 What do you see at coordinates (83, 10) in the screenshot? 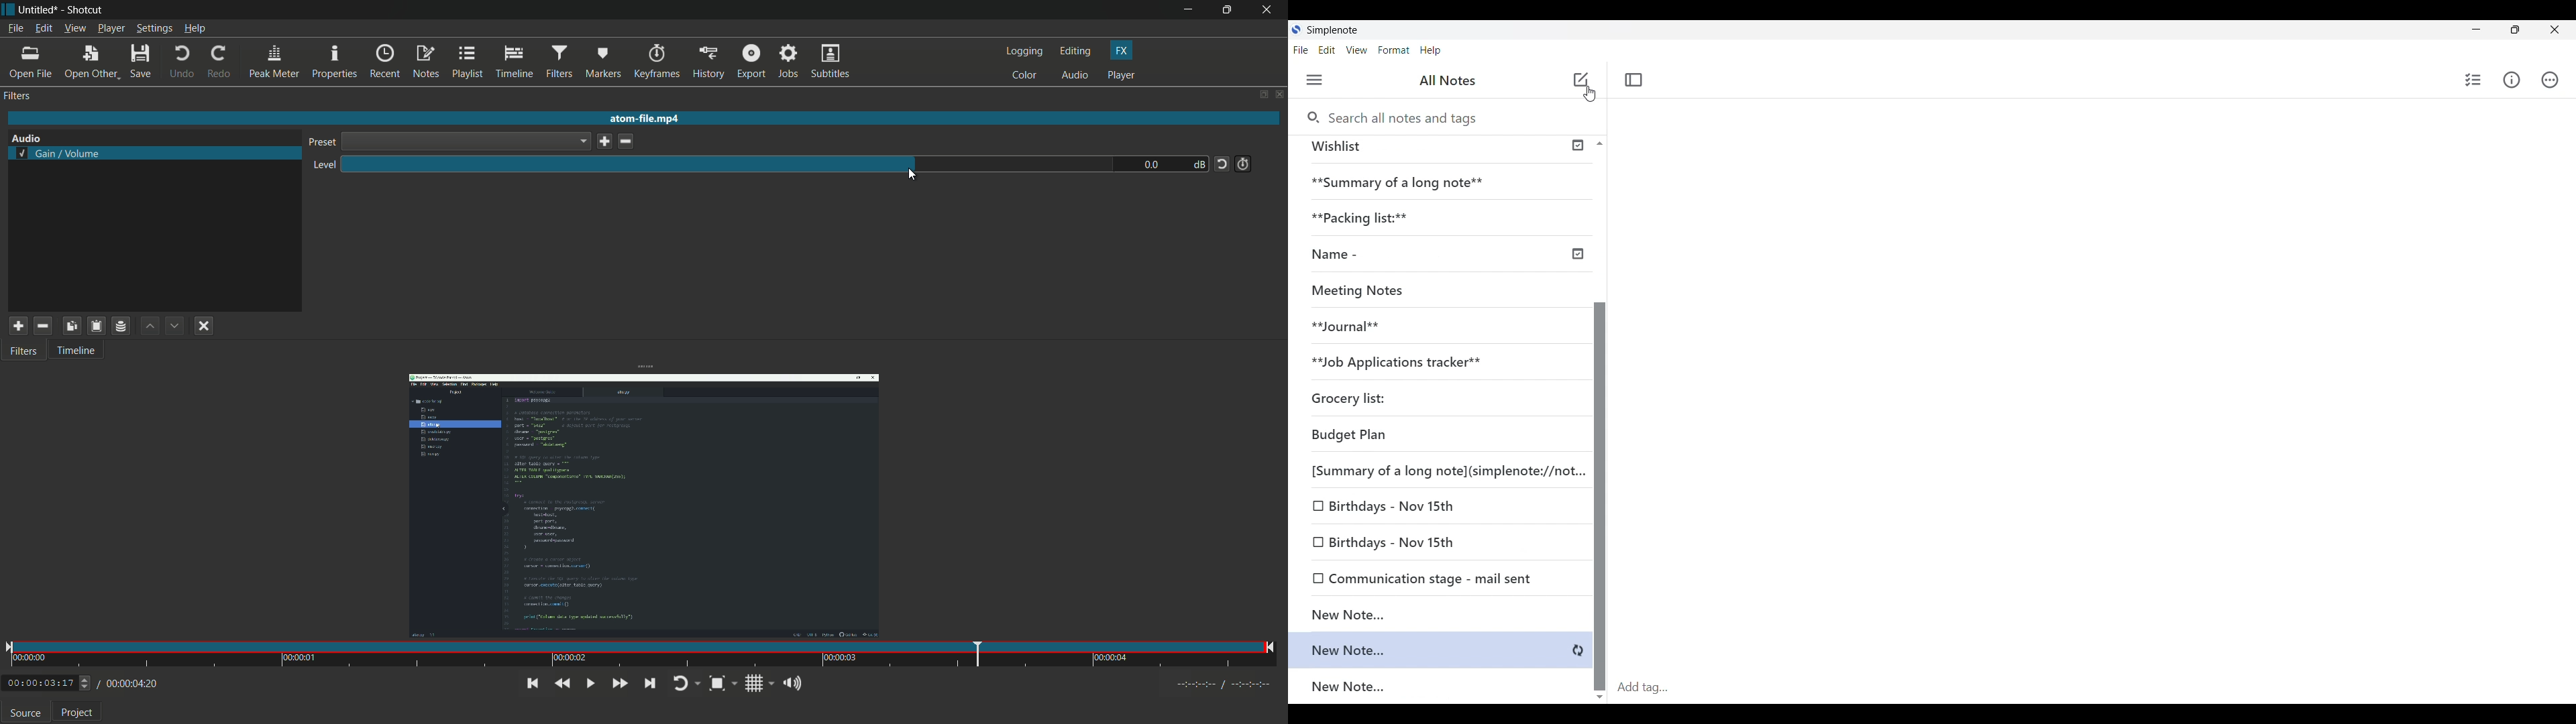
I see `app name` at bounding box center [83, 10].